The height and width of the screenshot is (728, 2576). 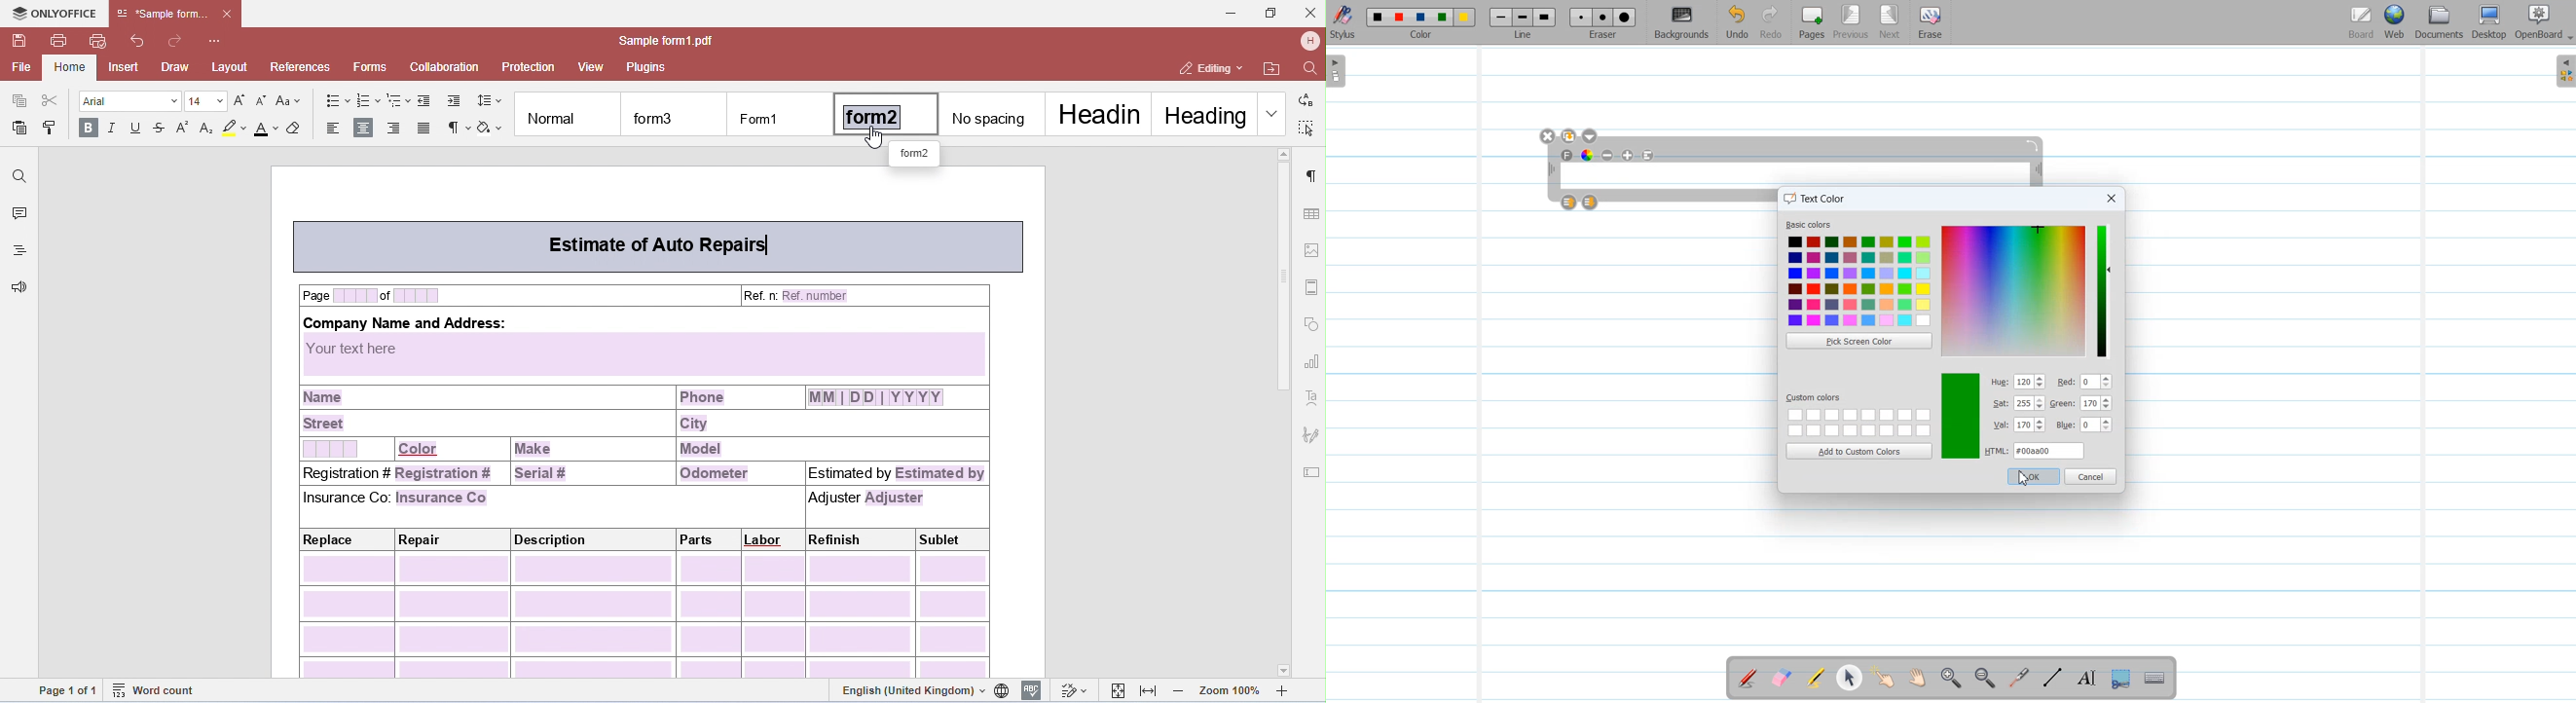 What do you see at coordinates (1858, 421) in the screenshot?
I see `Custom colors` at bounding box center [1858, 421].